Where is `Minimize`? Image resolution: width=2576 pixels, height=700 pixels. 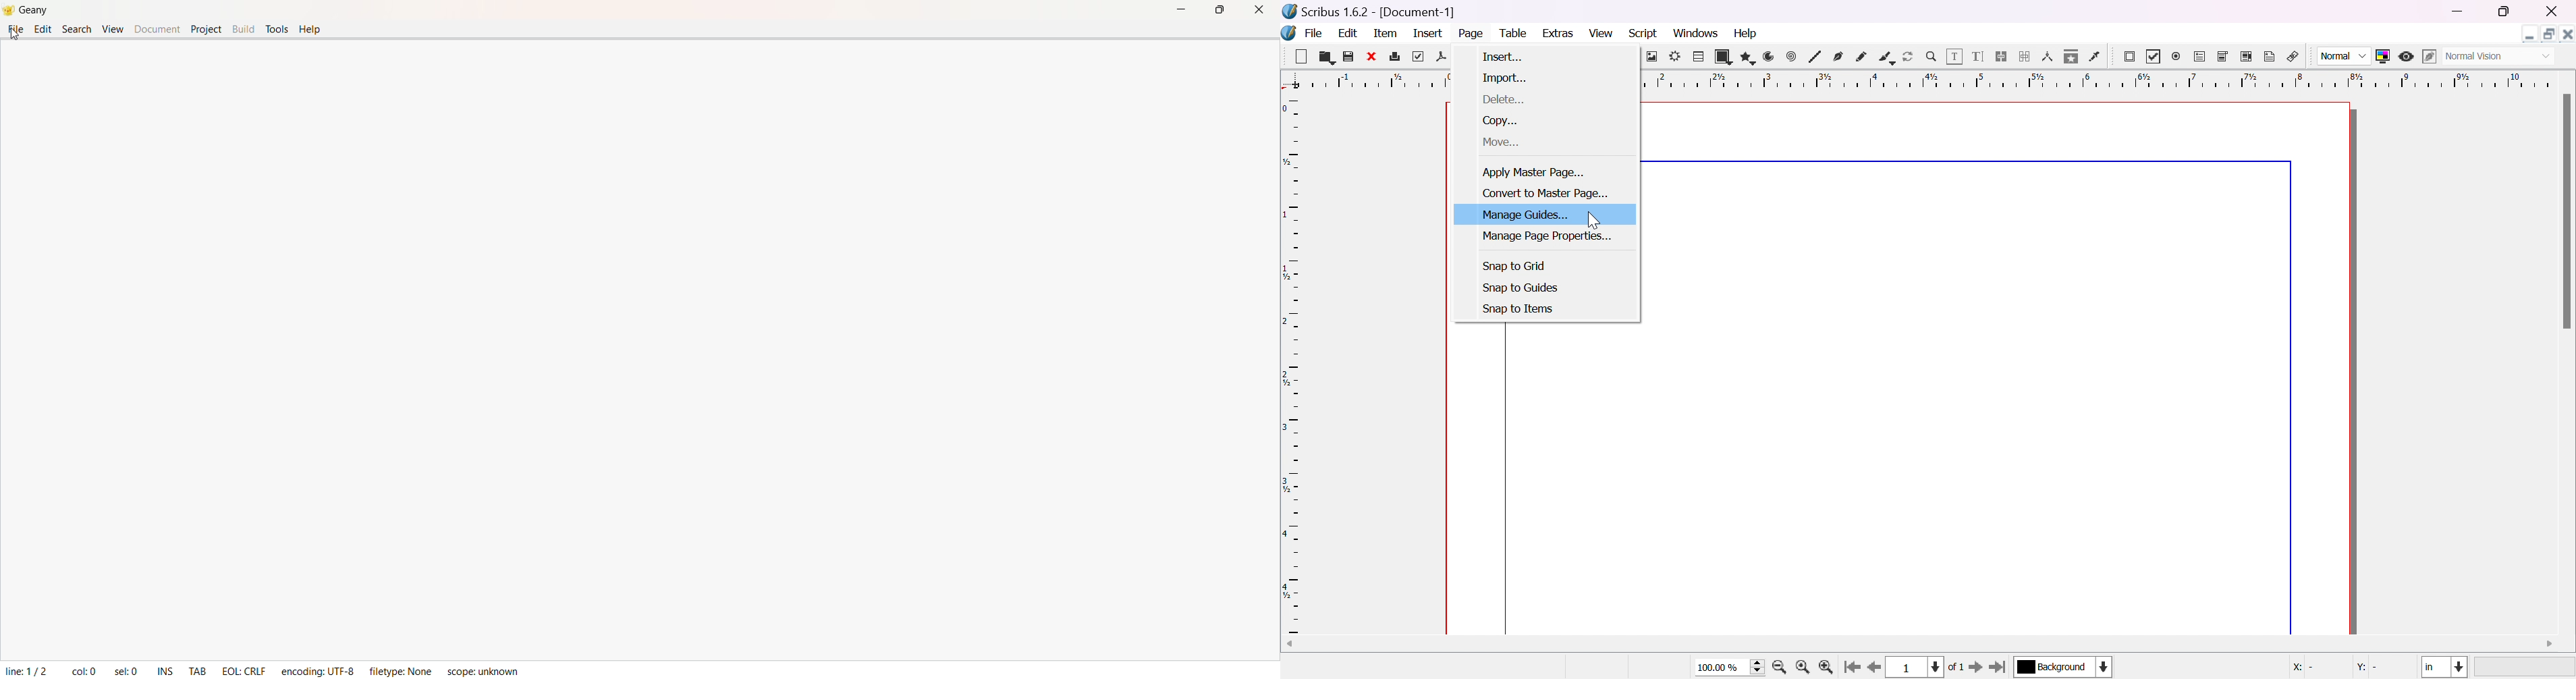
Minimize is located at coordinates (2529, 33).